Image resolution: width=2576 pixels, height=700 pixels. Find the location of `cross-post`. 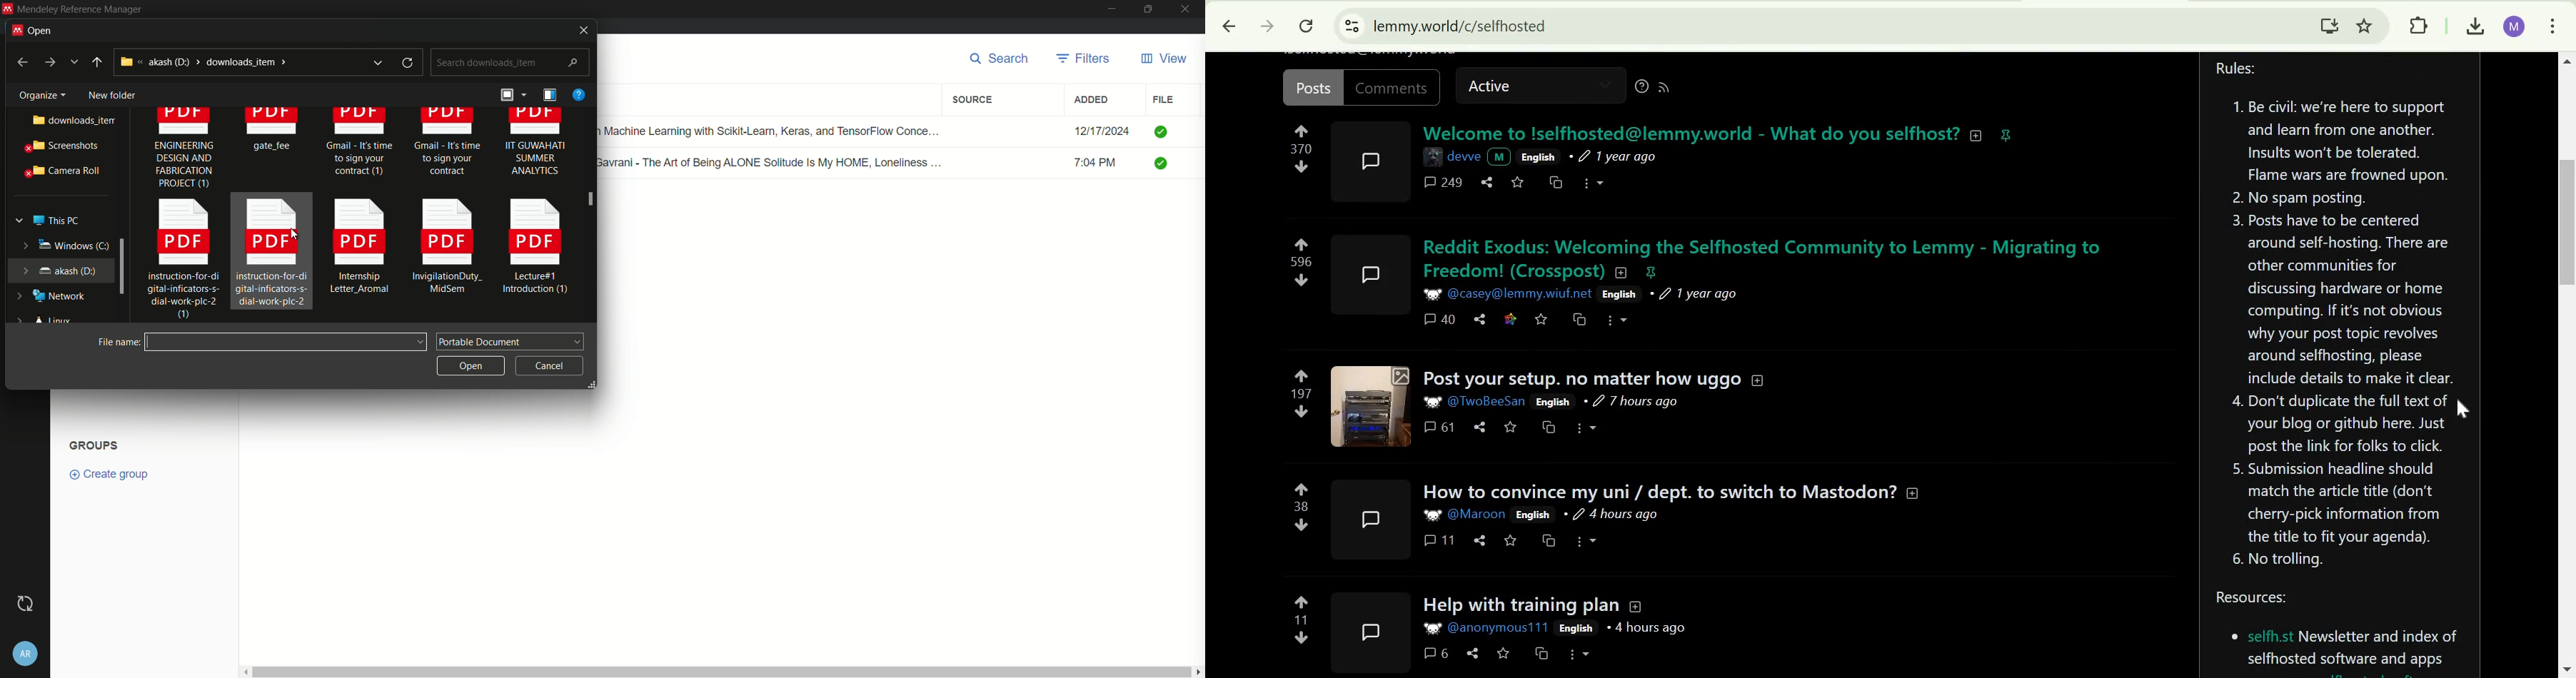

cross-post is located at coordinates (1552, 427).